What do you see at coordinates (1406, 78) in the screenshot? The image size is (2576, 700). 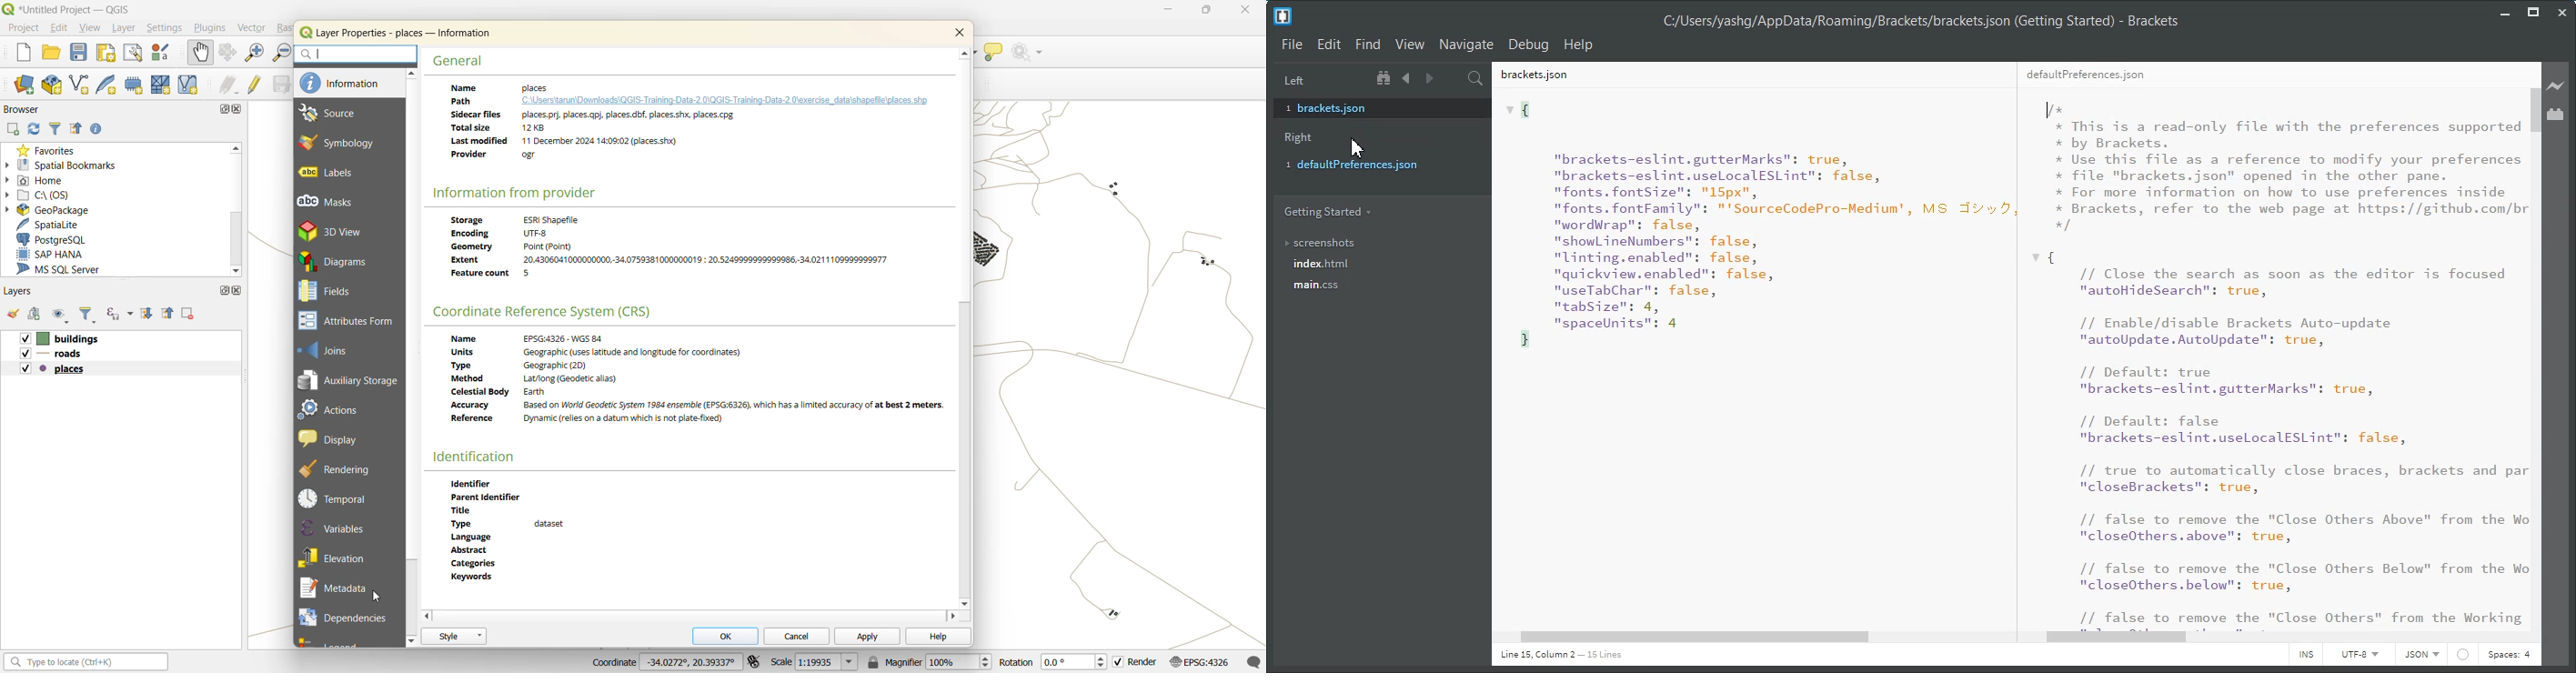 I see `Navigate Backward` at bounding box center [1406, 78].